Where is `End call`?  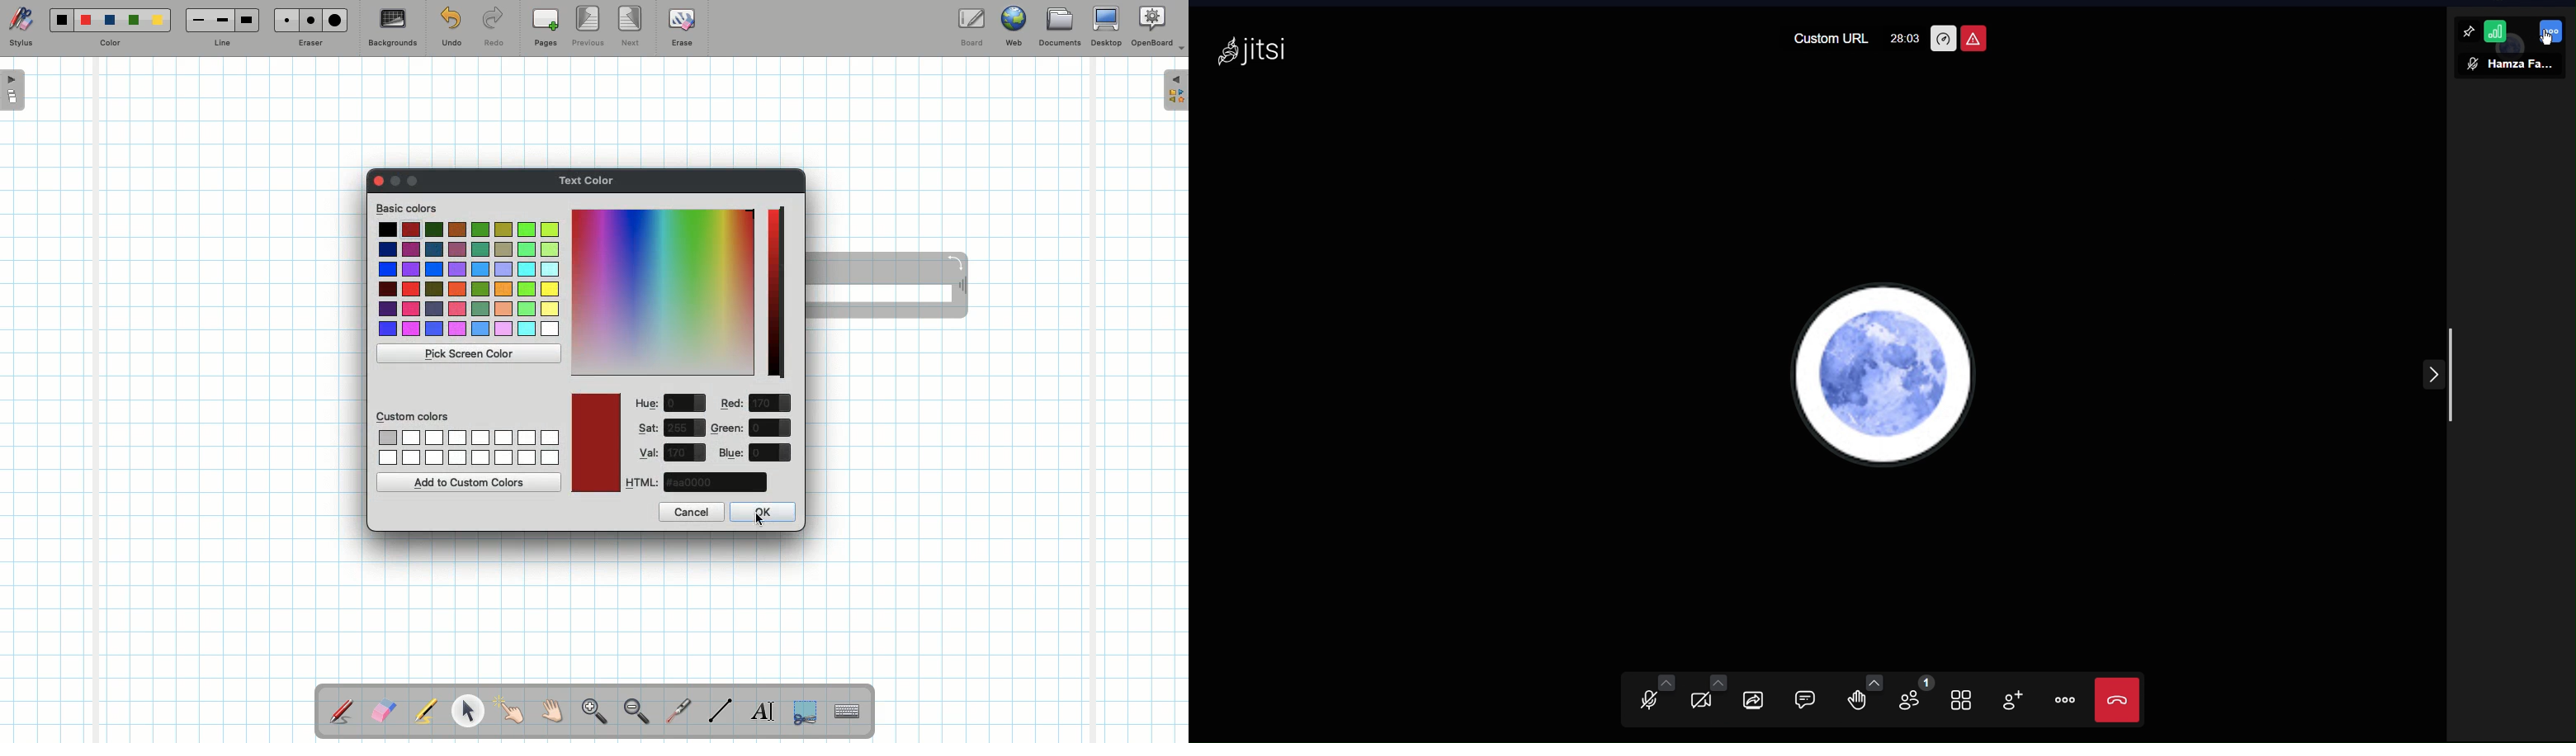
End call is located at coordinates (2118, 700).